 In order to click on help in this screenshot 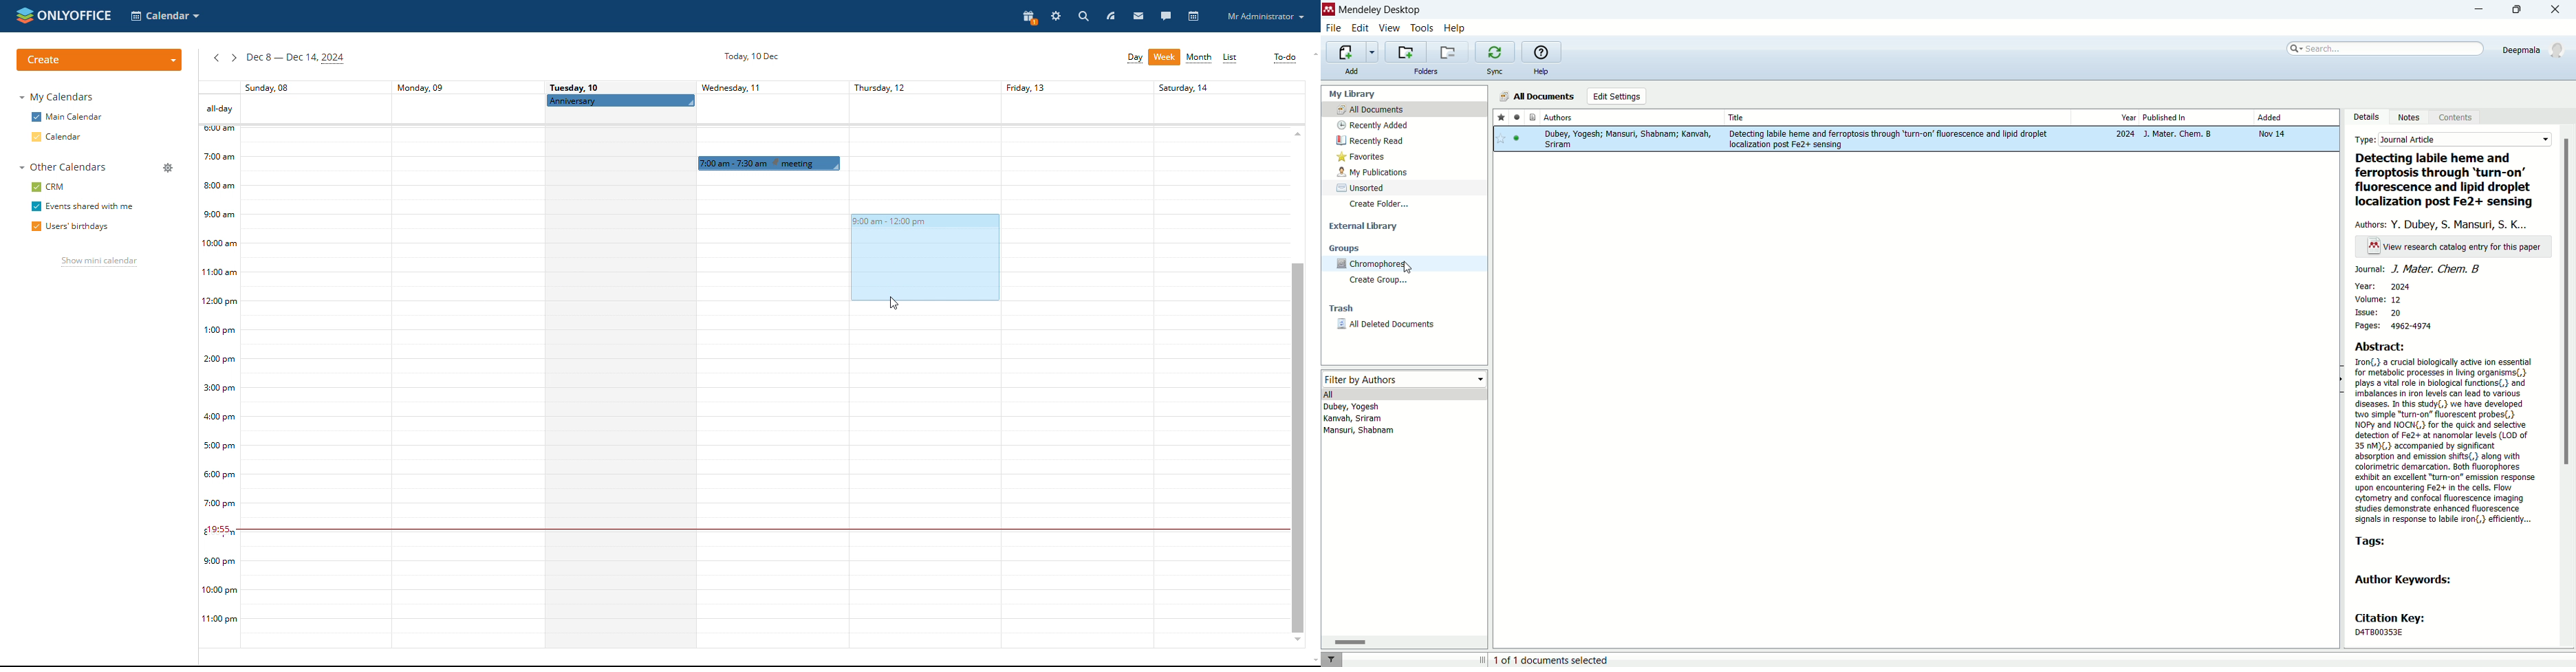, I will do `click(1455, 28)`.